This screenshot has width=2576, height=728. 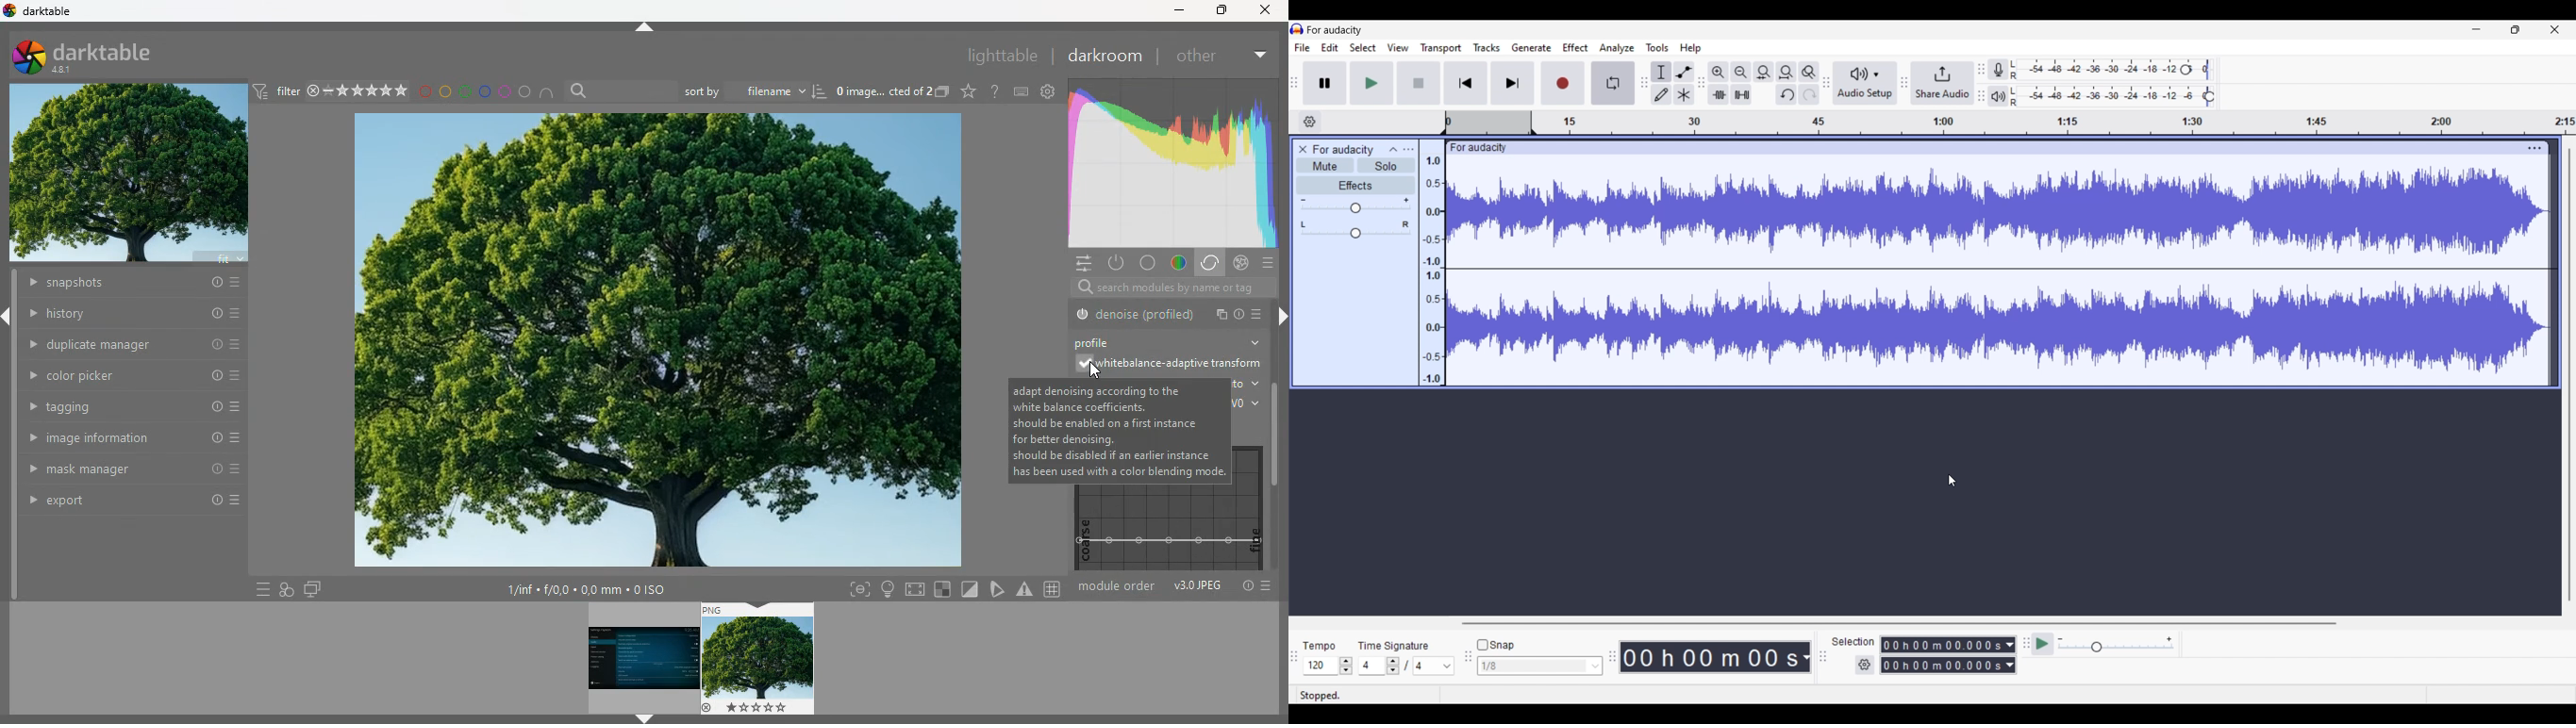 What do you see at coordinates (1948, 667) in the screenshot?
I see `00h00m00.000s` at bounding box center [1948, 667].